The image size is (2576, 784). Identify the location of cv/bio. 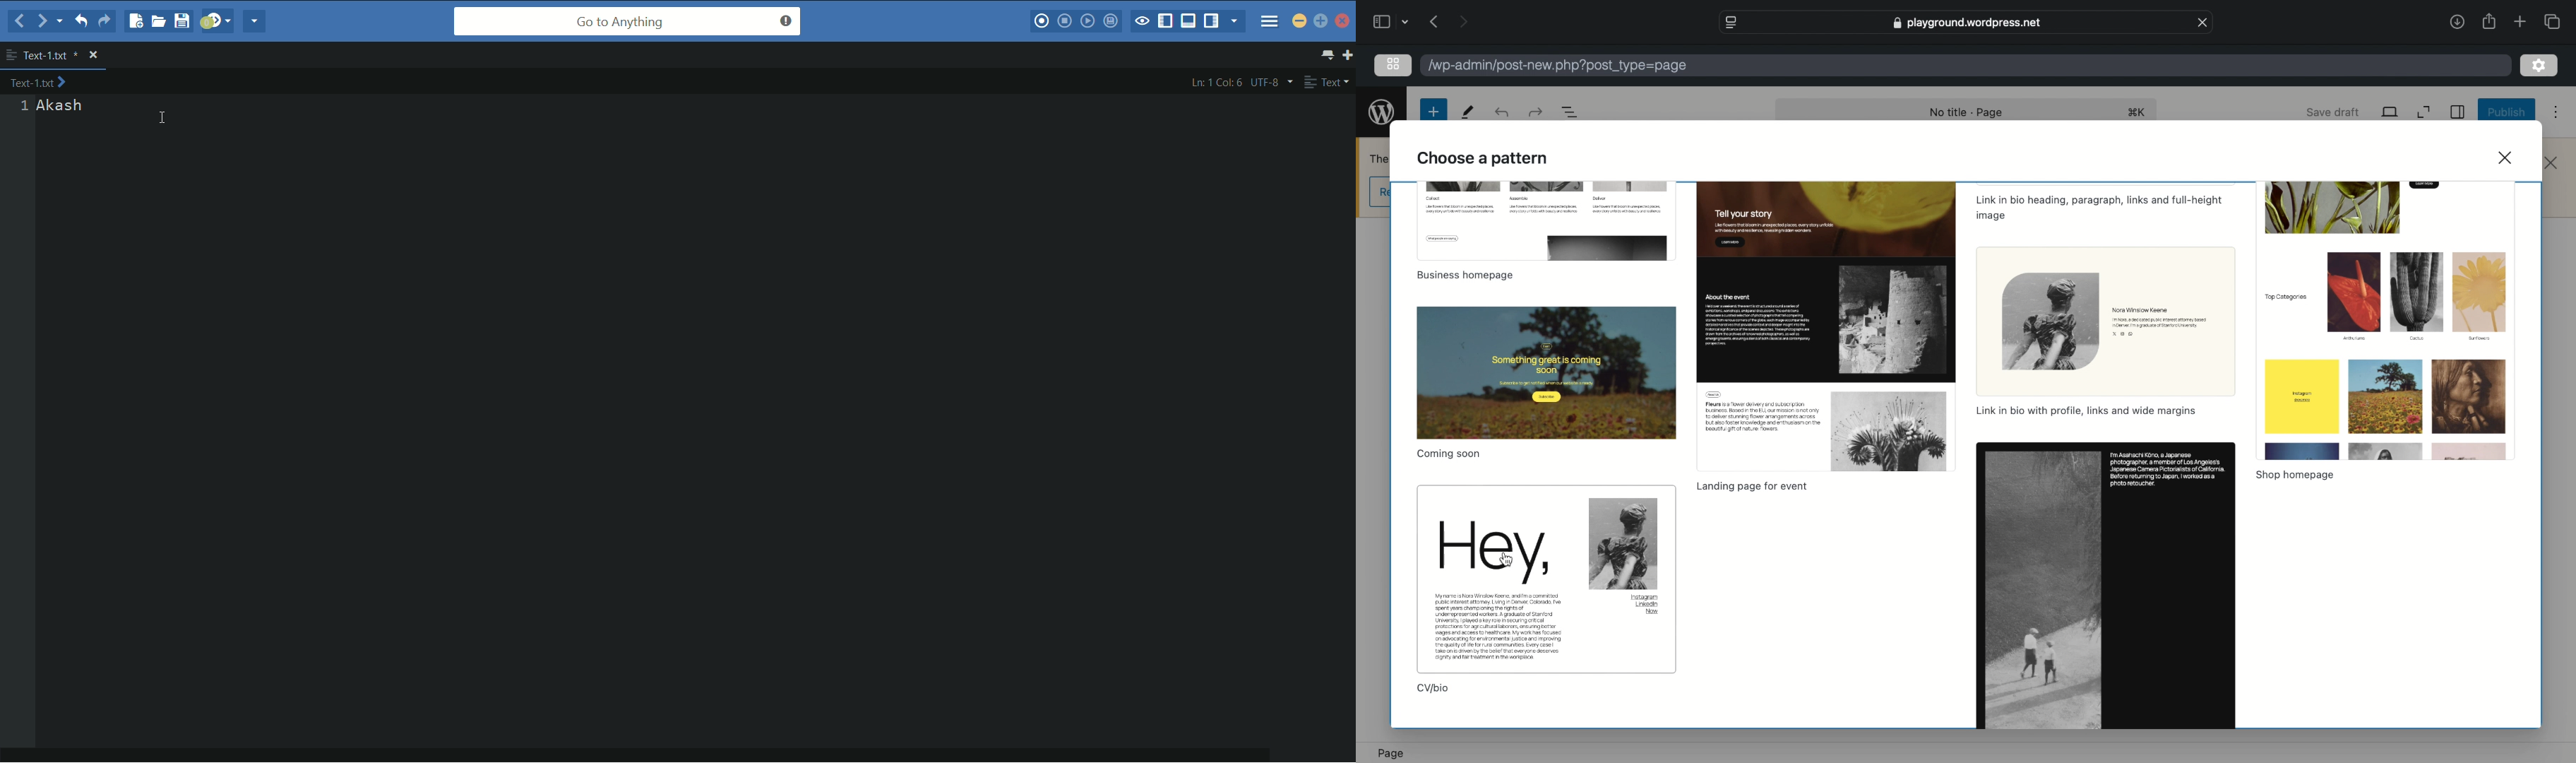
(1433, 689).